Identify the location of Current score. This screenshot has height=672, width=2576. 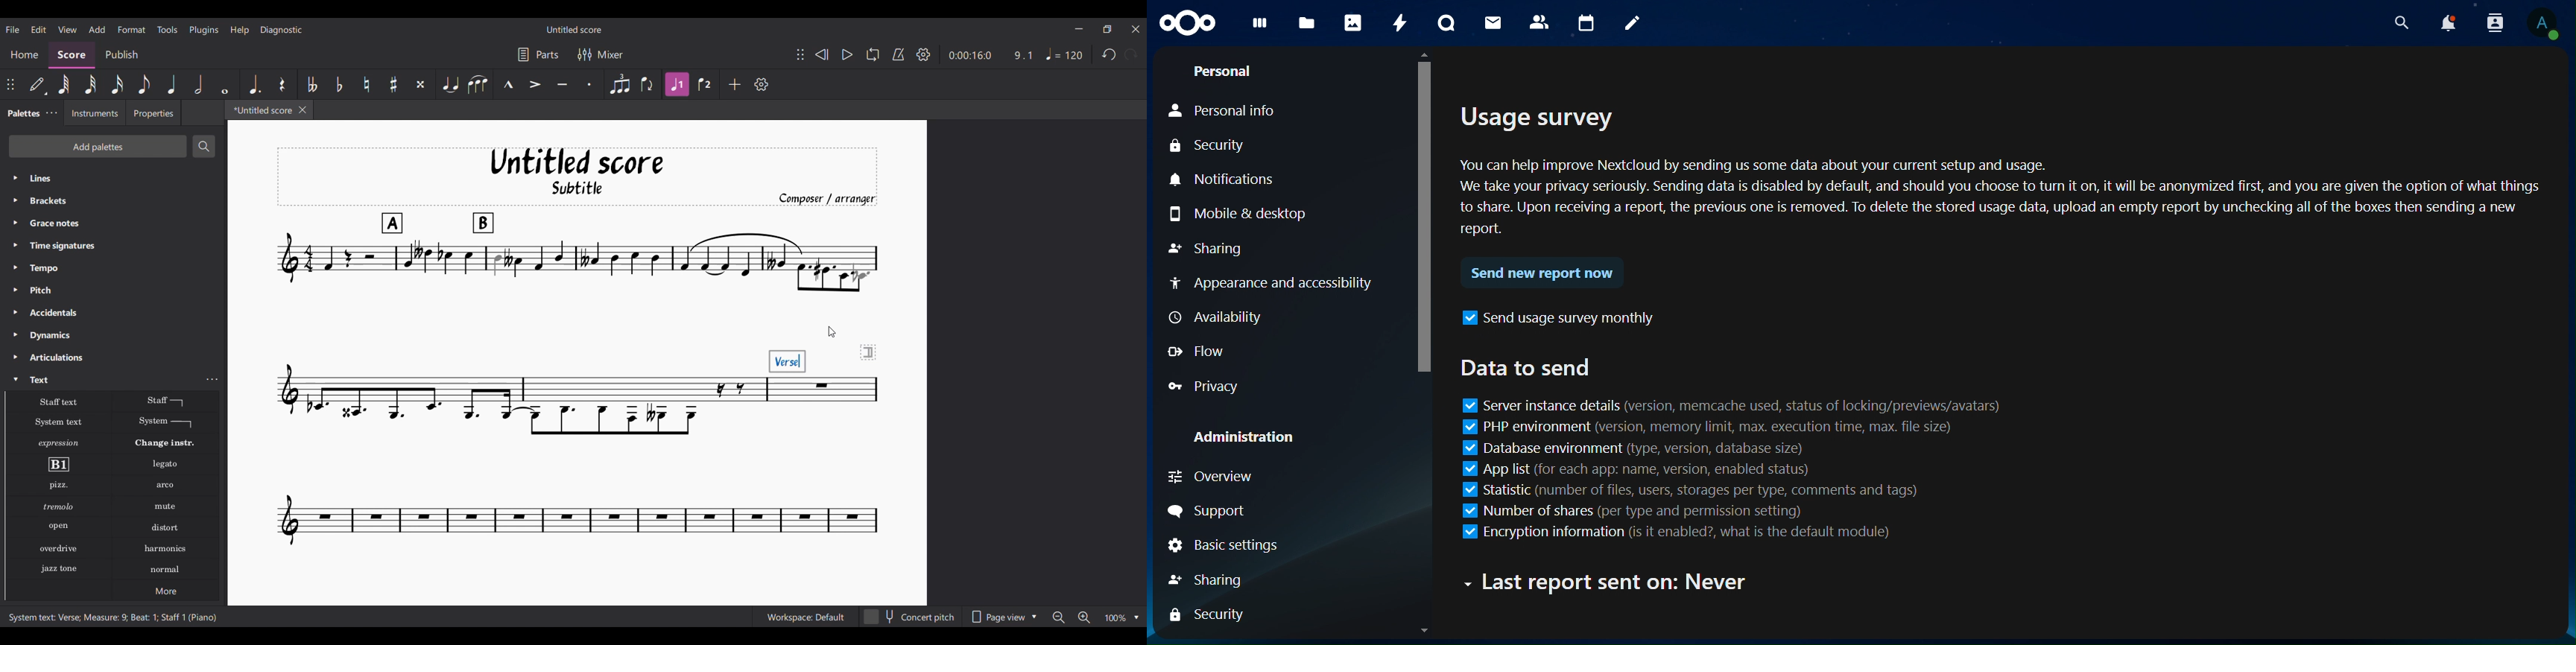
(817, 248).